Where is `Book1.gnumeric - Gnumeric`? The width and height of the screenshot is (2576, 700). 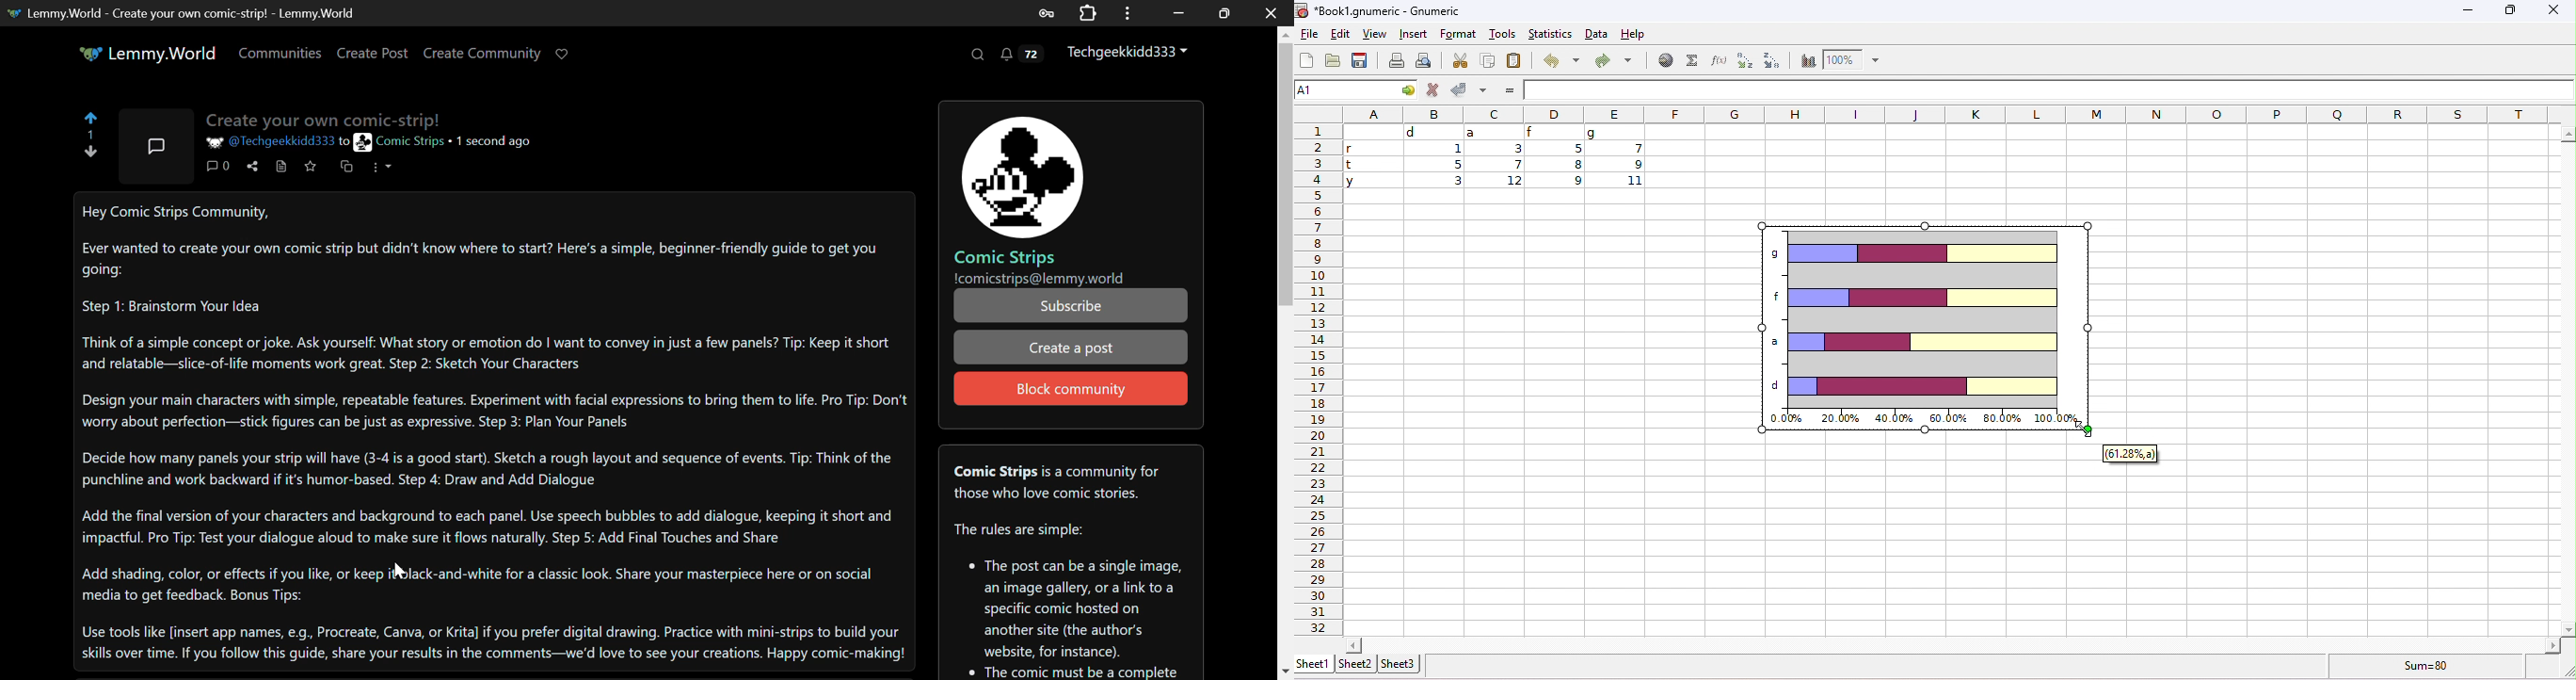
Book1.gnumeric - Gnumeric is located at coordinates (1381, 10).